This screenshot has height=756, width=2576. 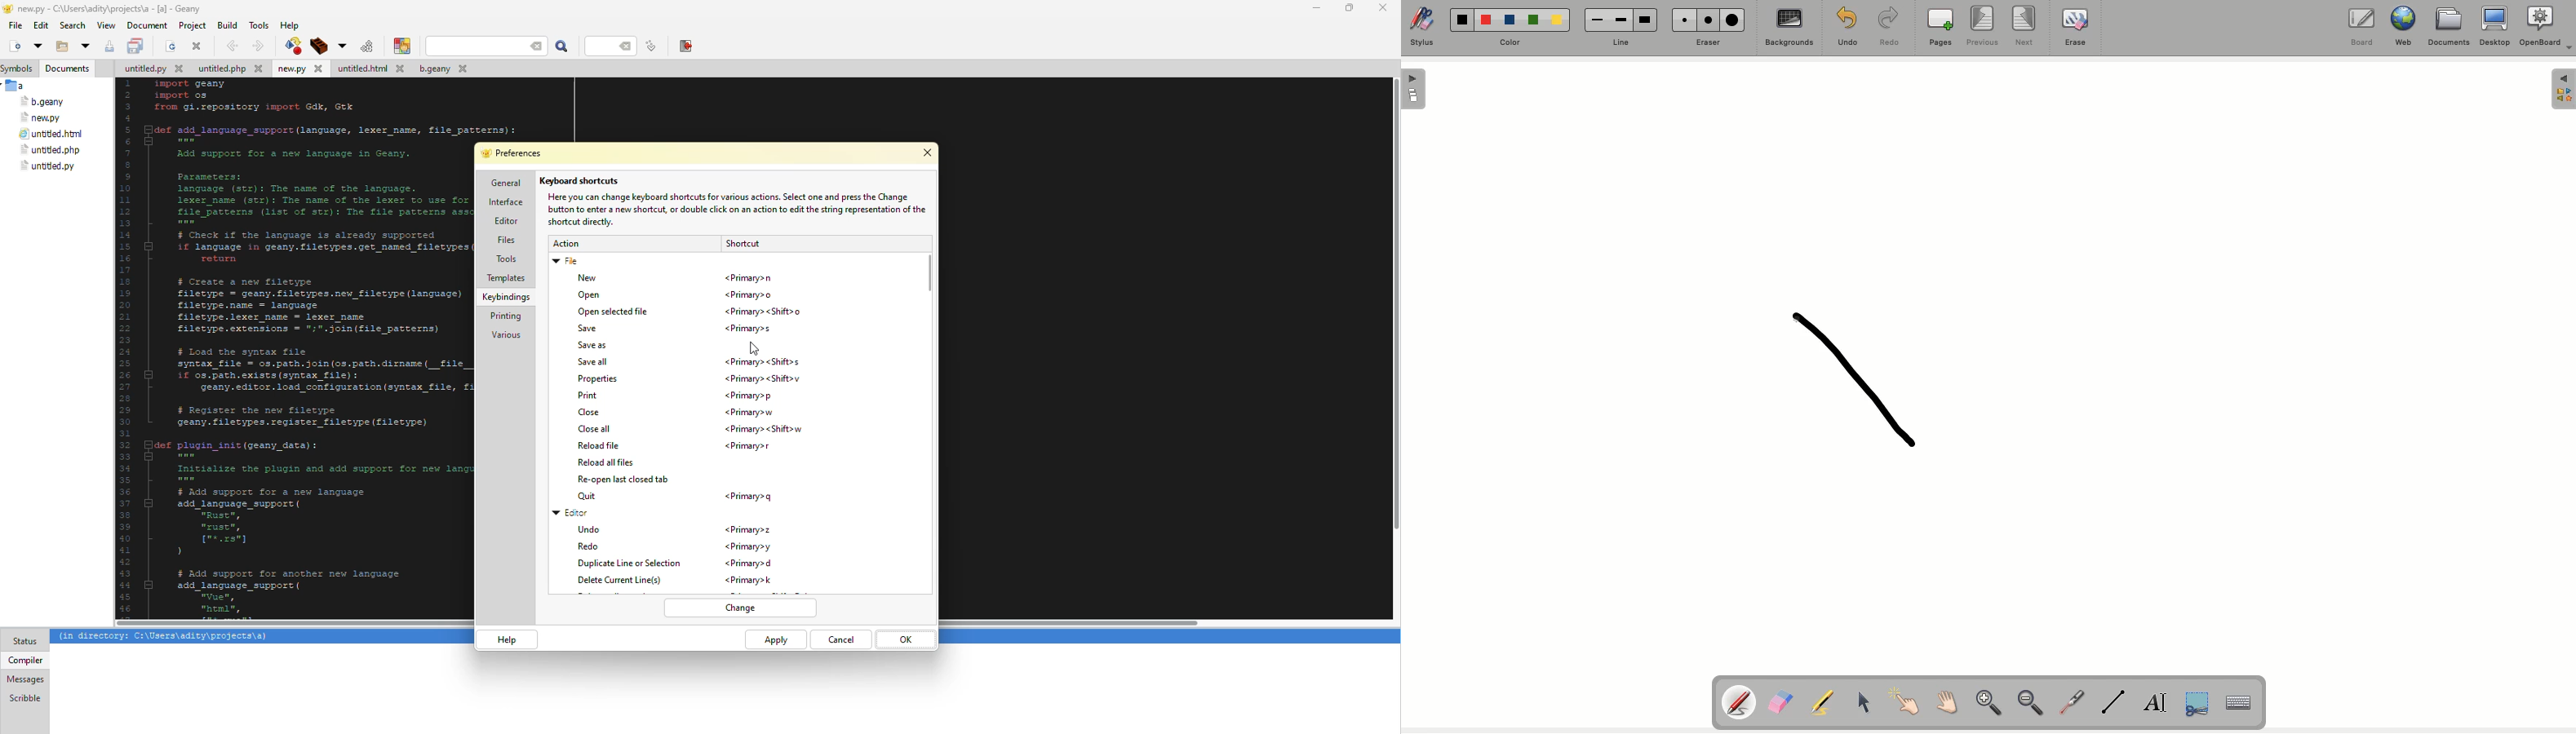 What do you see at coordinates (750, 447) in the screenshot?
I see `shortcut` at bounding box center [750, 447].